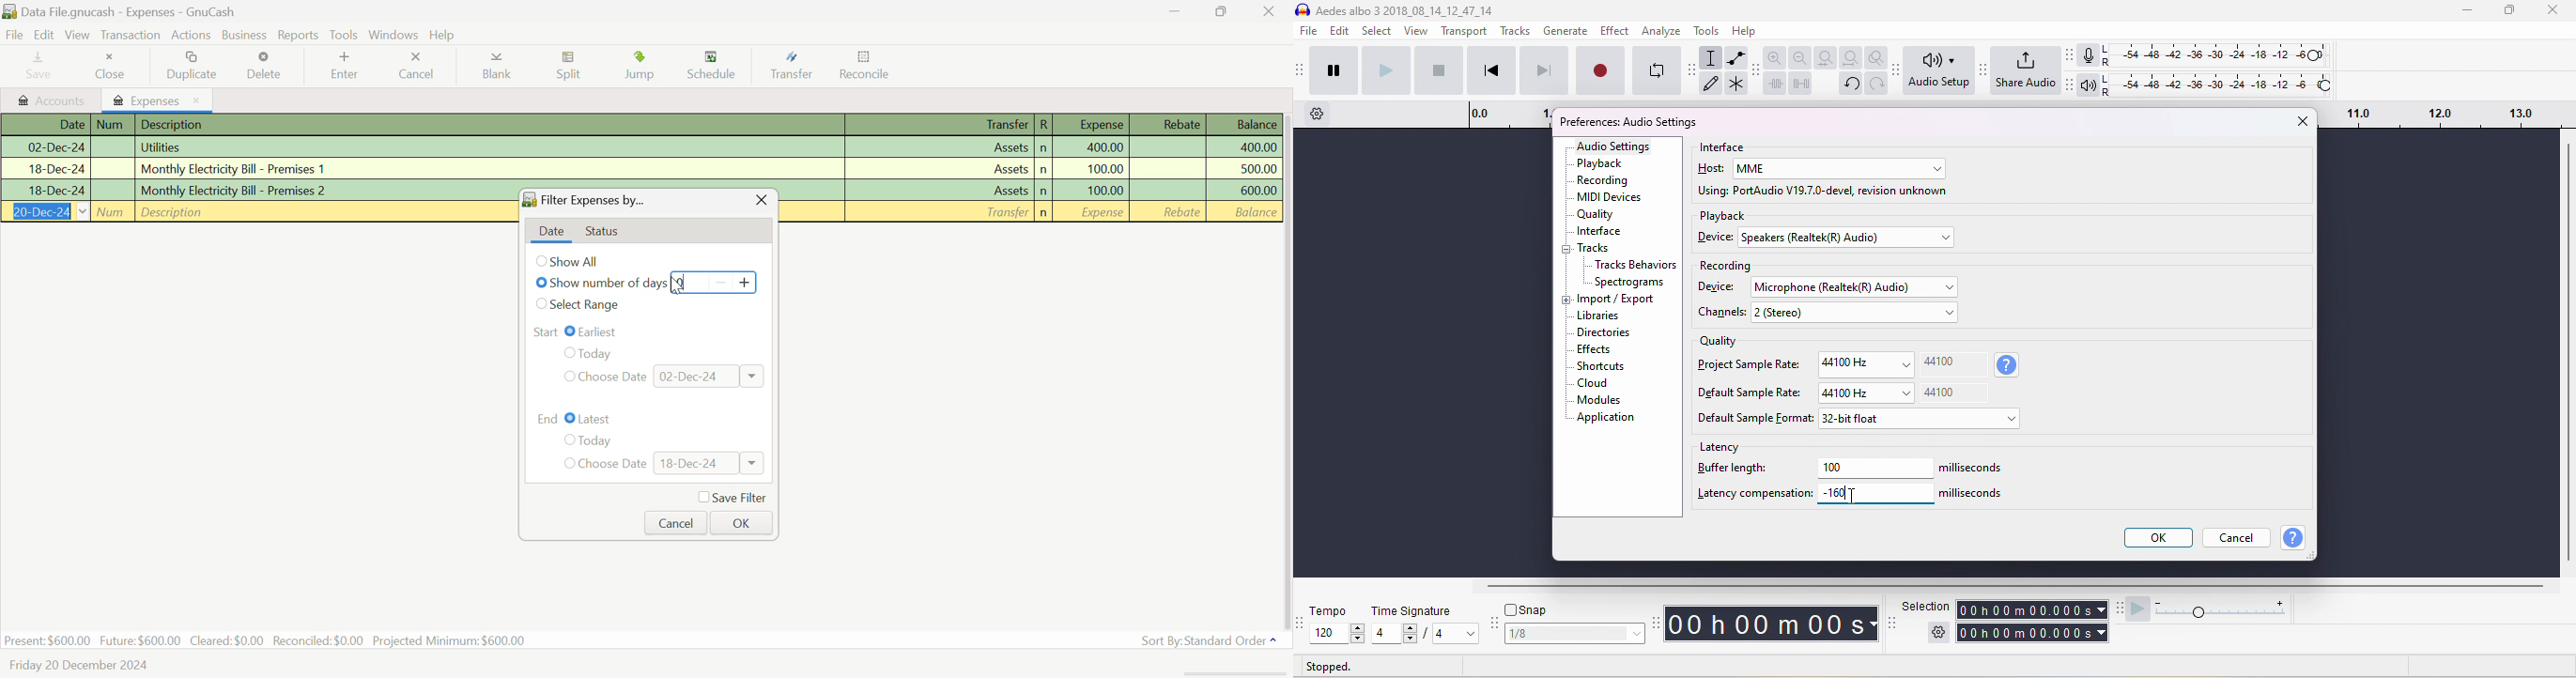 Image resolution: width=2576 pixels, height=700 pixels. What do you see at coordinates (1331, 612) in the screenshot?
I see `tempo` at bounding box center [1331, 612].